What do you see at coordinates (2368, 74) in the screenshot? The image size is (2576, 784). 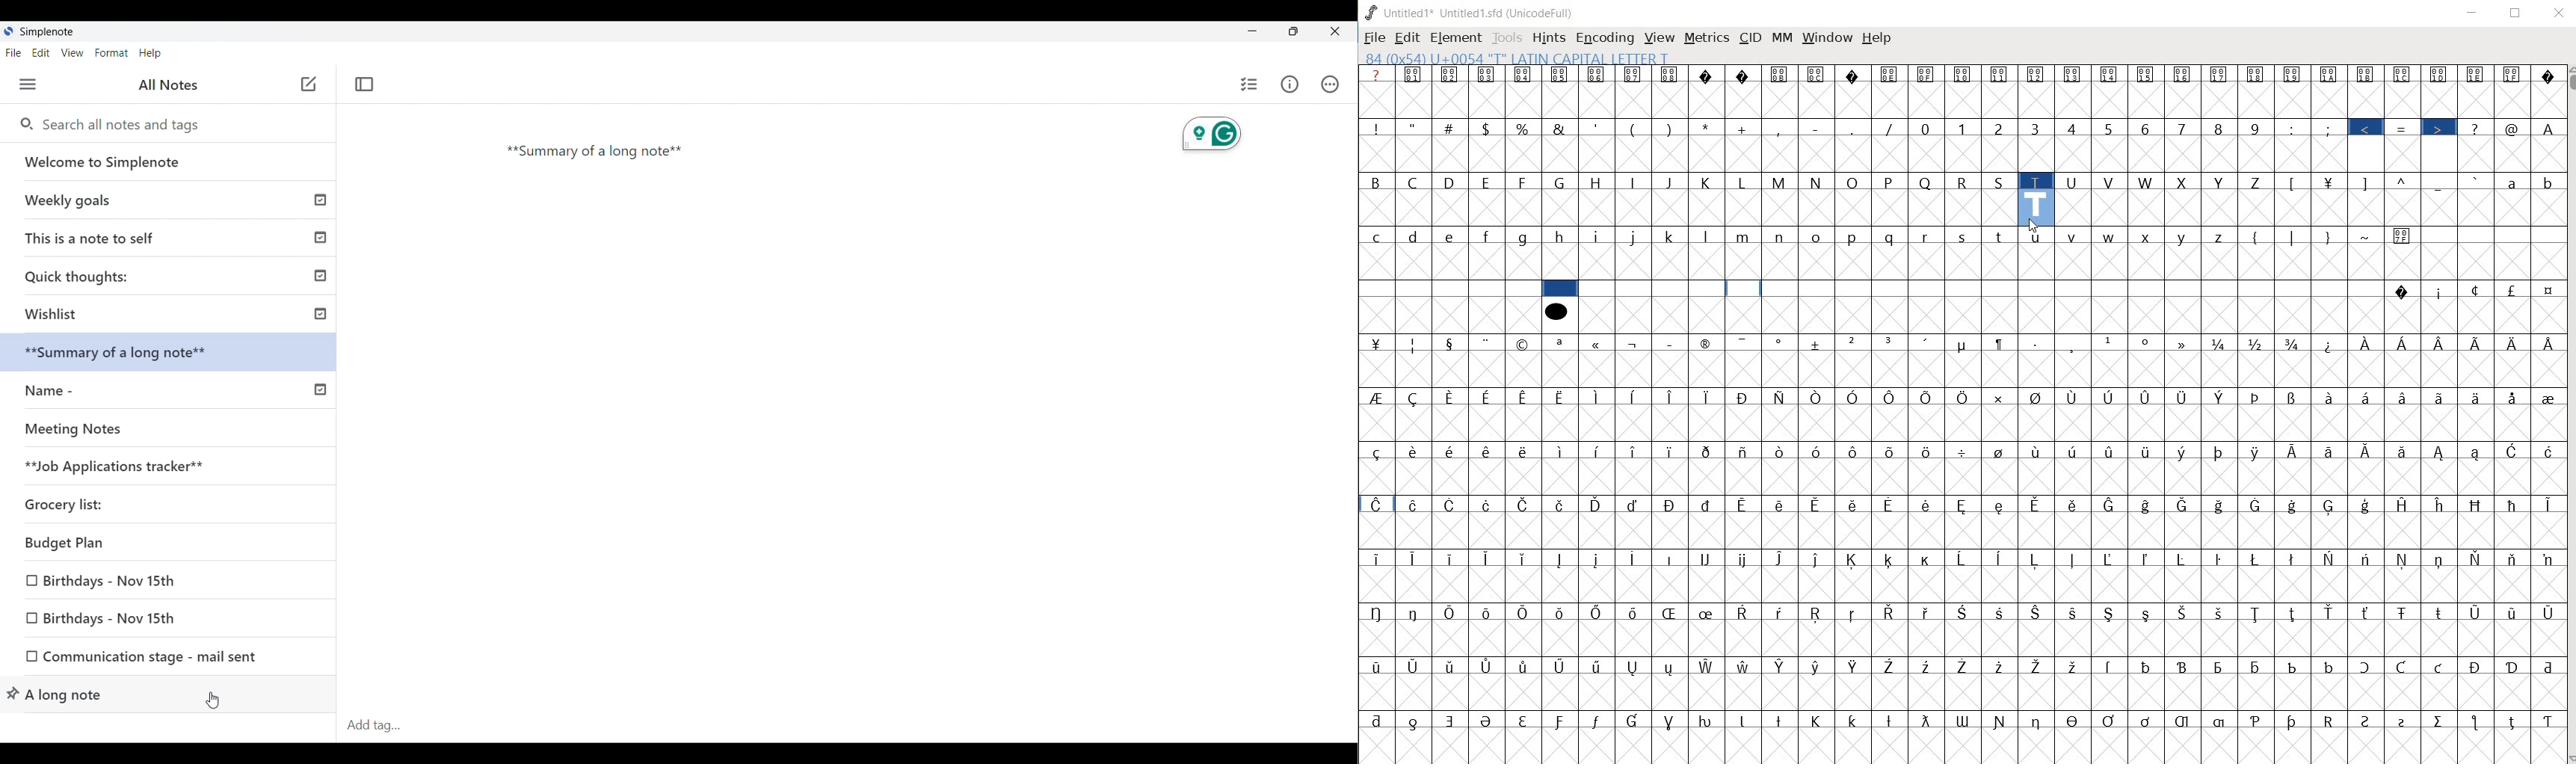 I see `Symbol` at bounding box center [2368, 74].